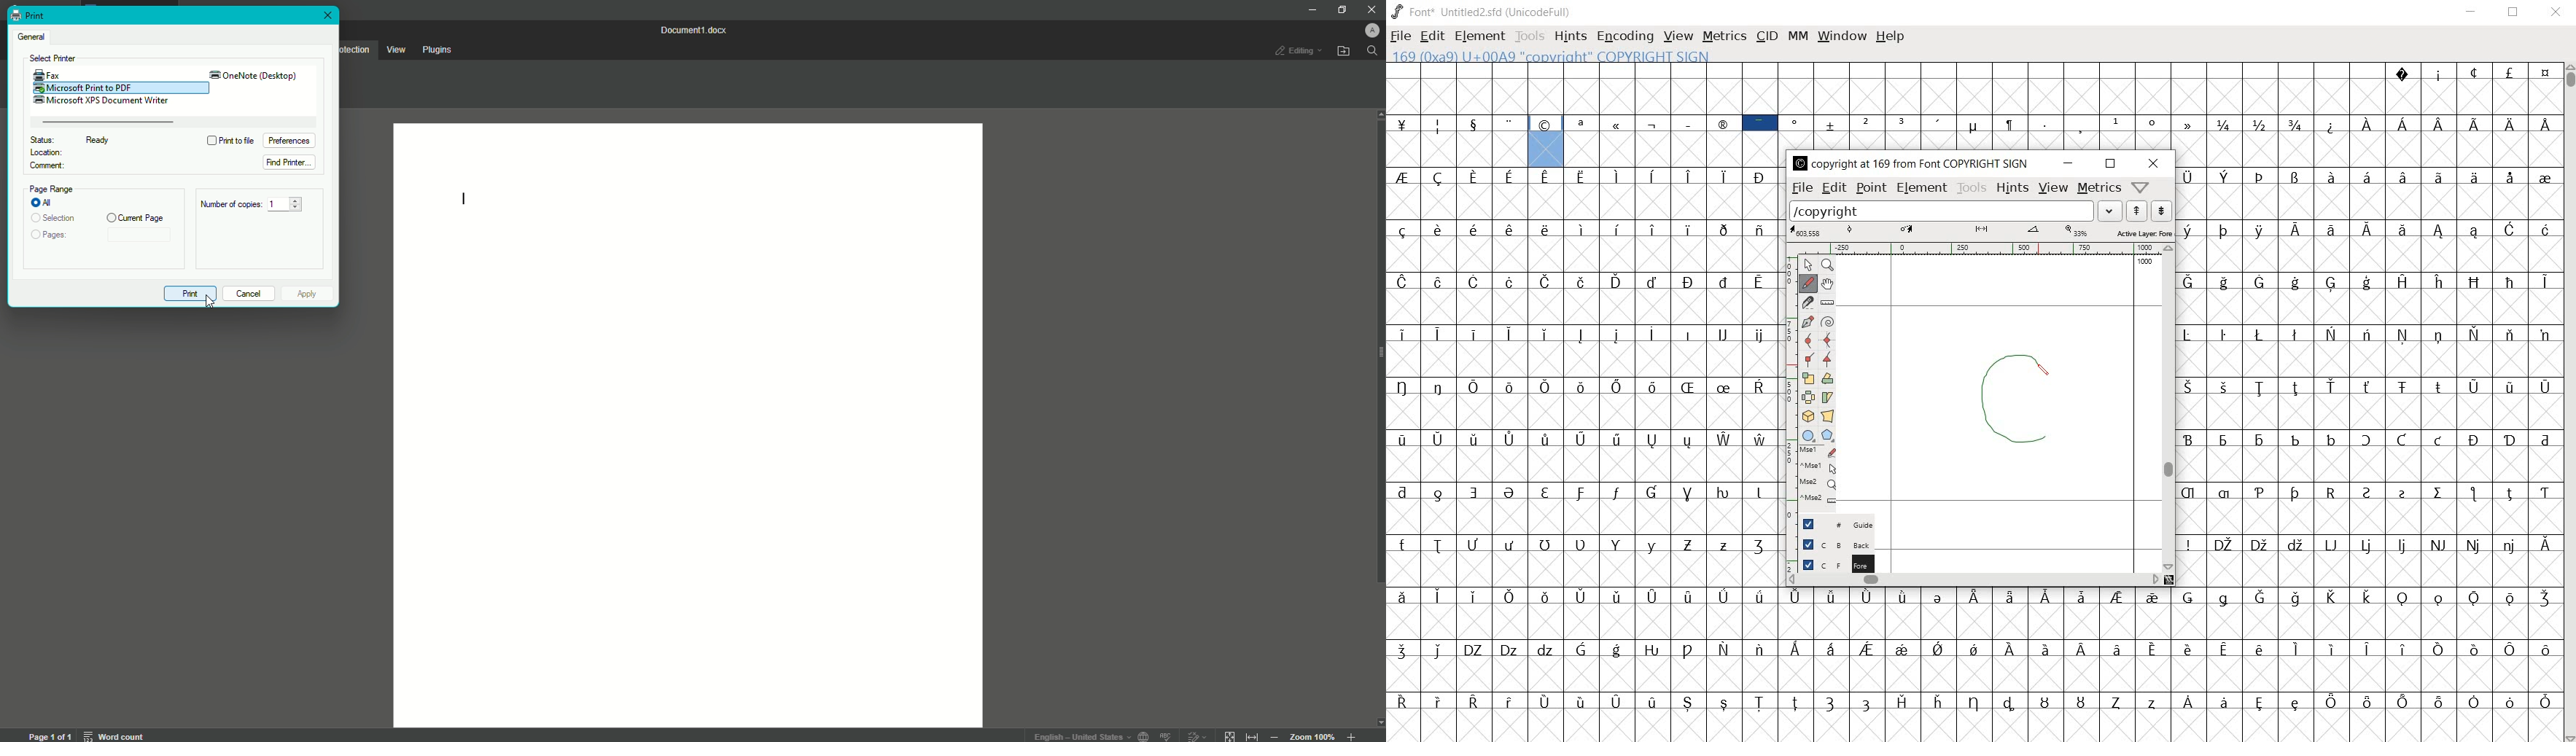  Describe the element at coordinates (1378, 365) in the screenshot. I see `scroll bar` at that location.